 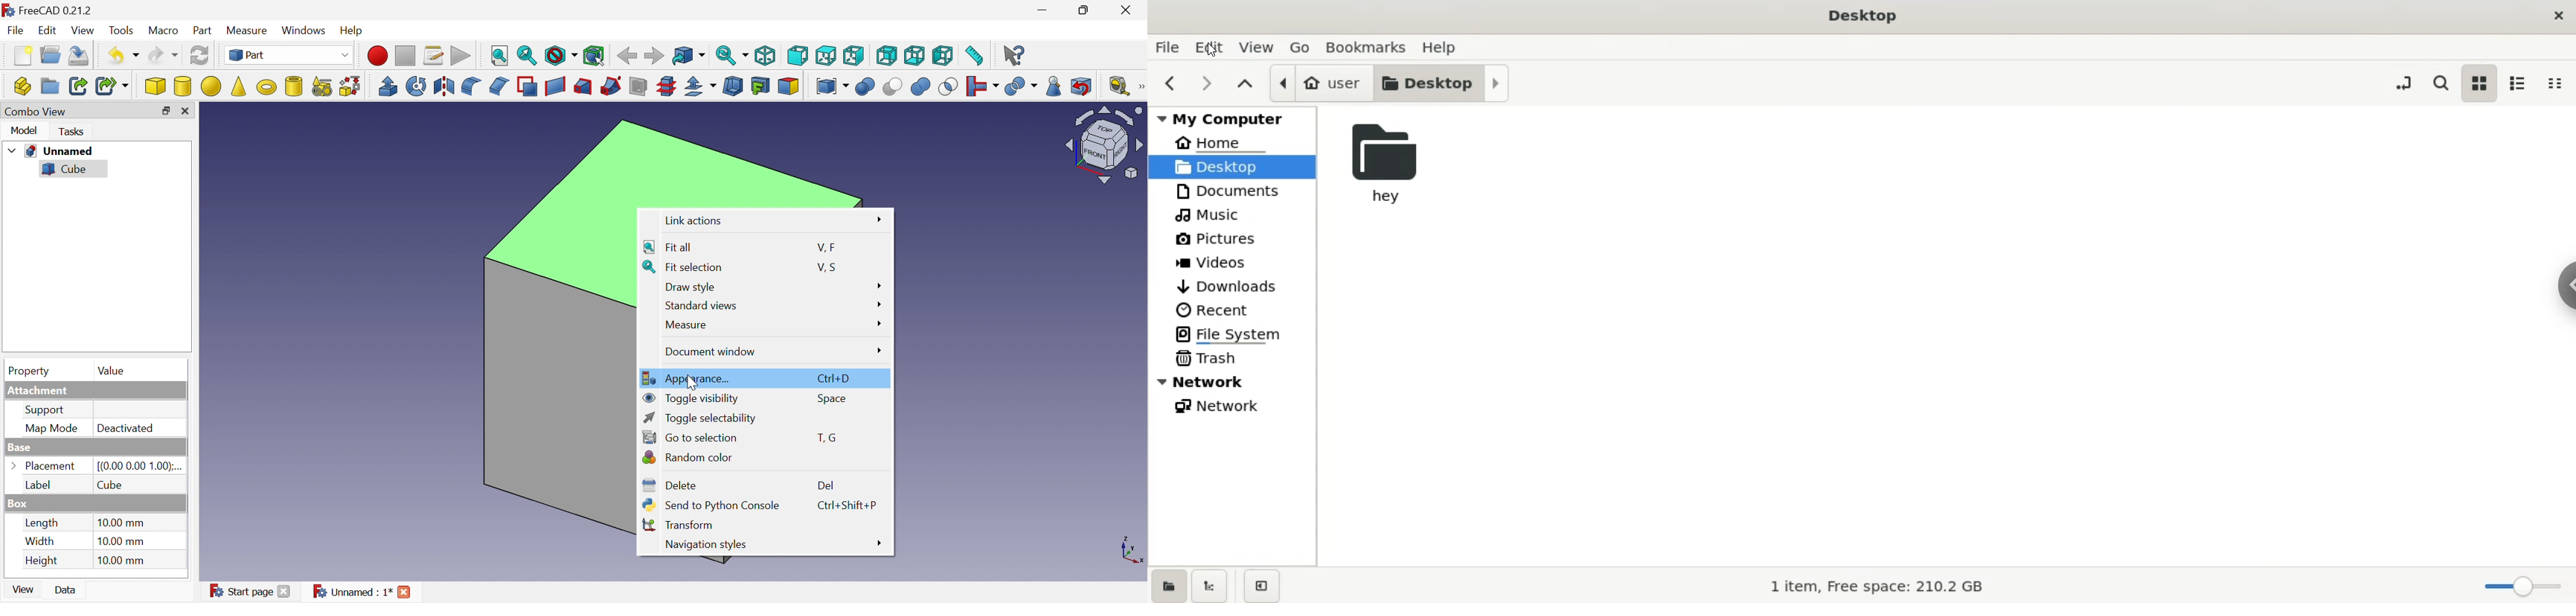 What do you see at coordinates (670, 248) in the screenshot?
I see `Fit all` at bounding box center [670, 248].